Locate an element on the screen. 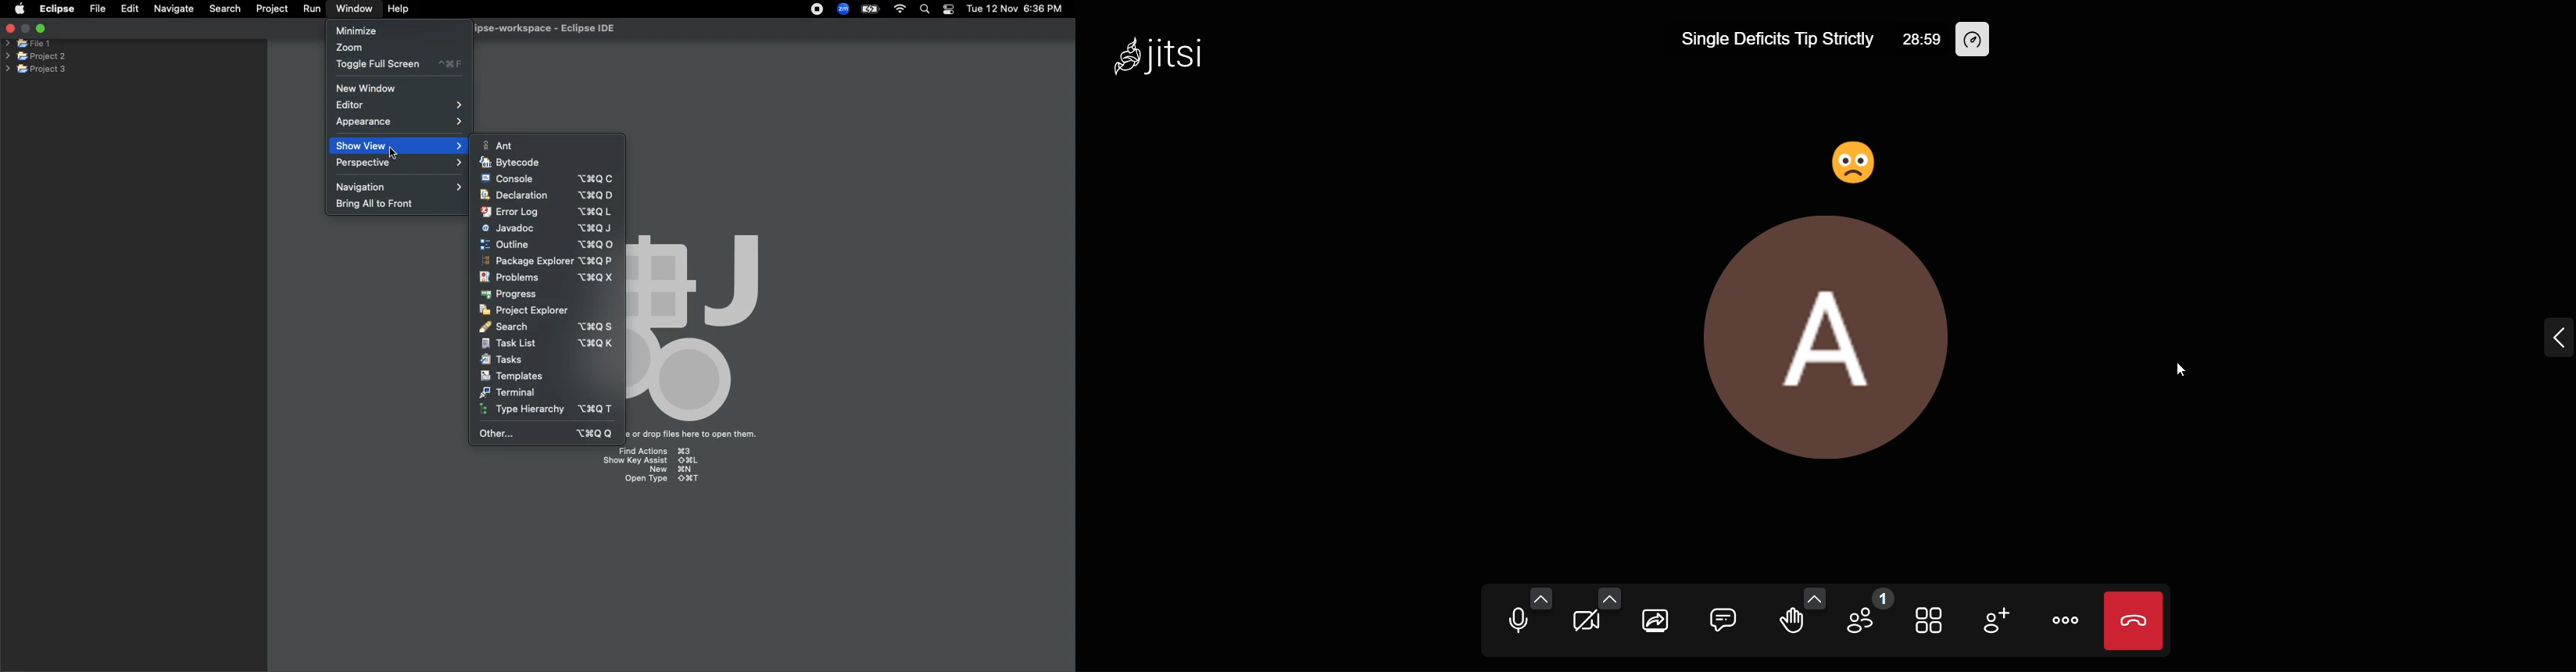  Run is located at coordinates (313, 9).